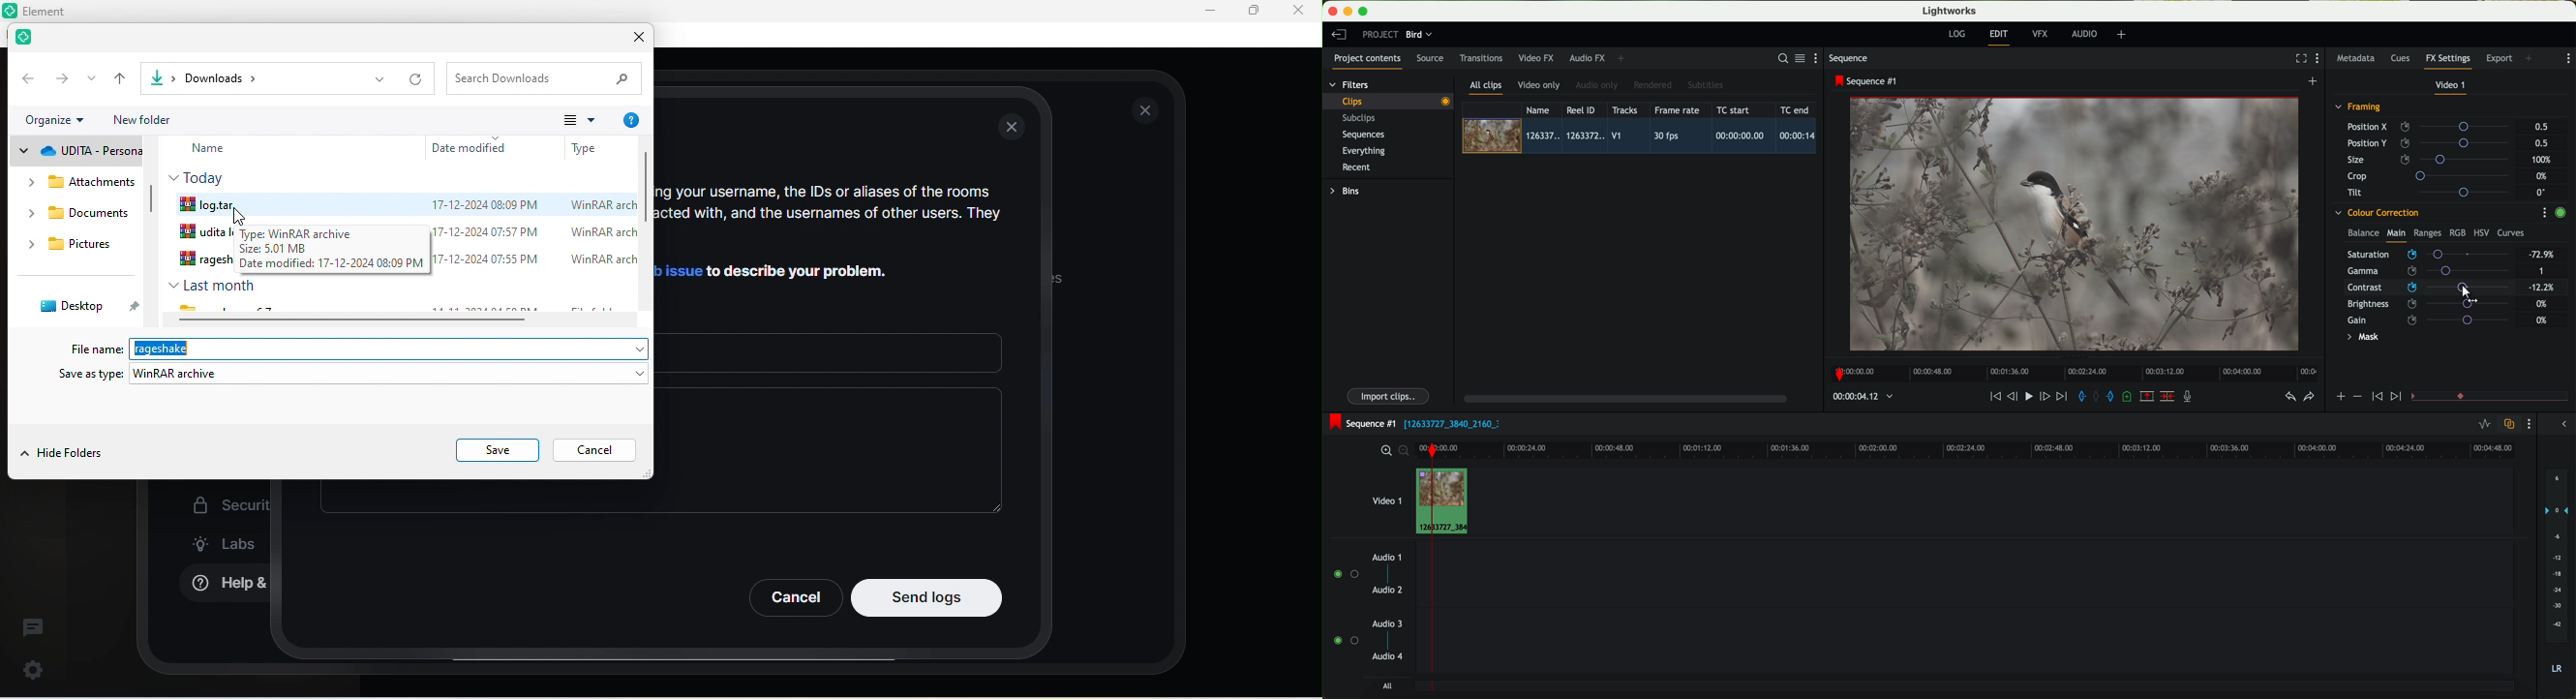 The width and height of the screenshot is (2576, 700). I want to click on create a new sequence, so click(2315, 82).